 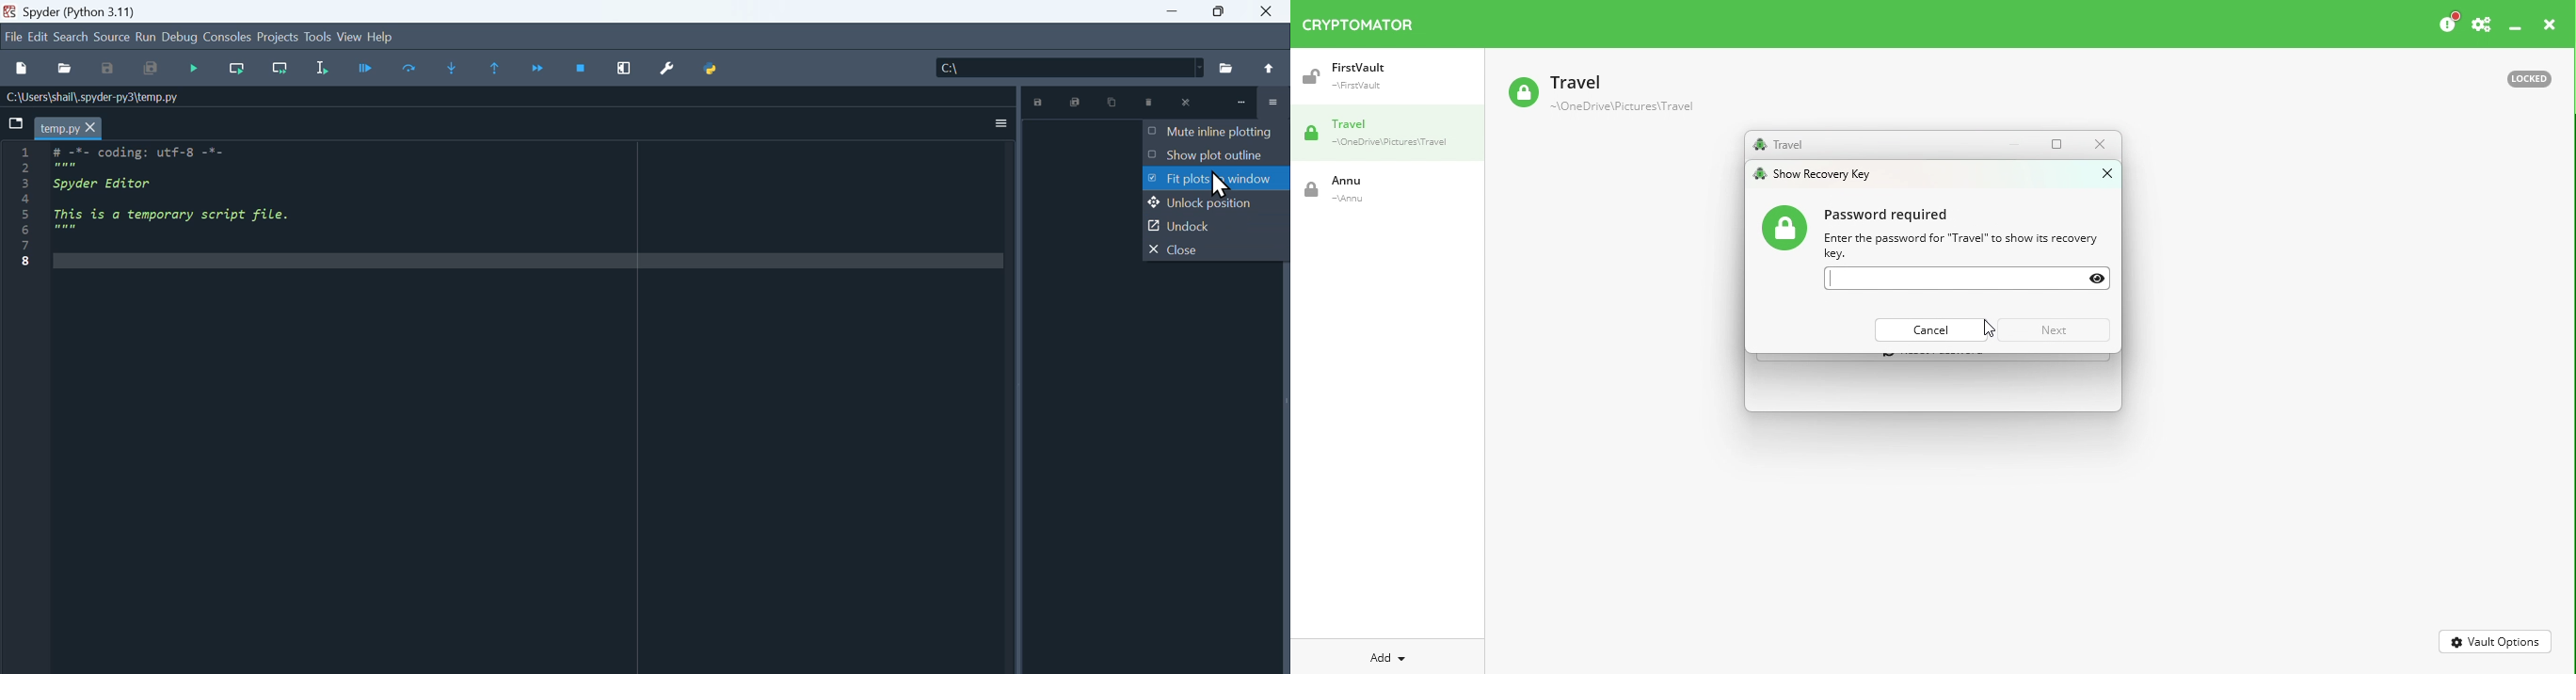 I want to click on Mute in line plotting, so click(x=1217, y=133).